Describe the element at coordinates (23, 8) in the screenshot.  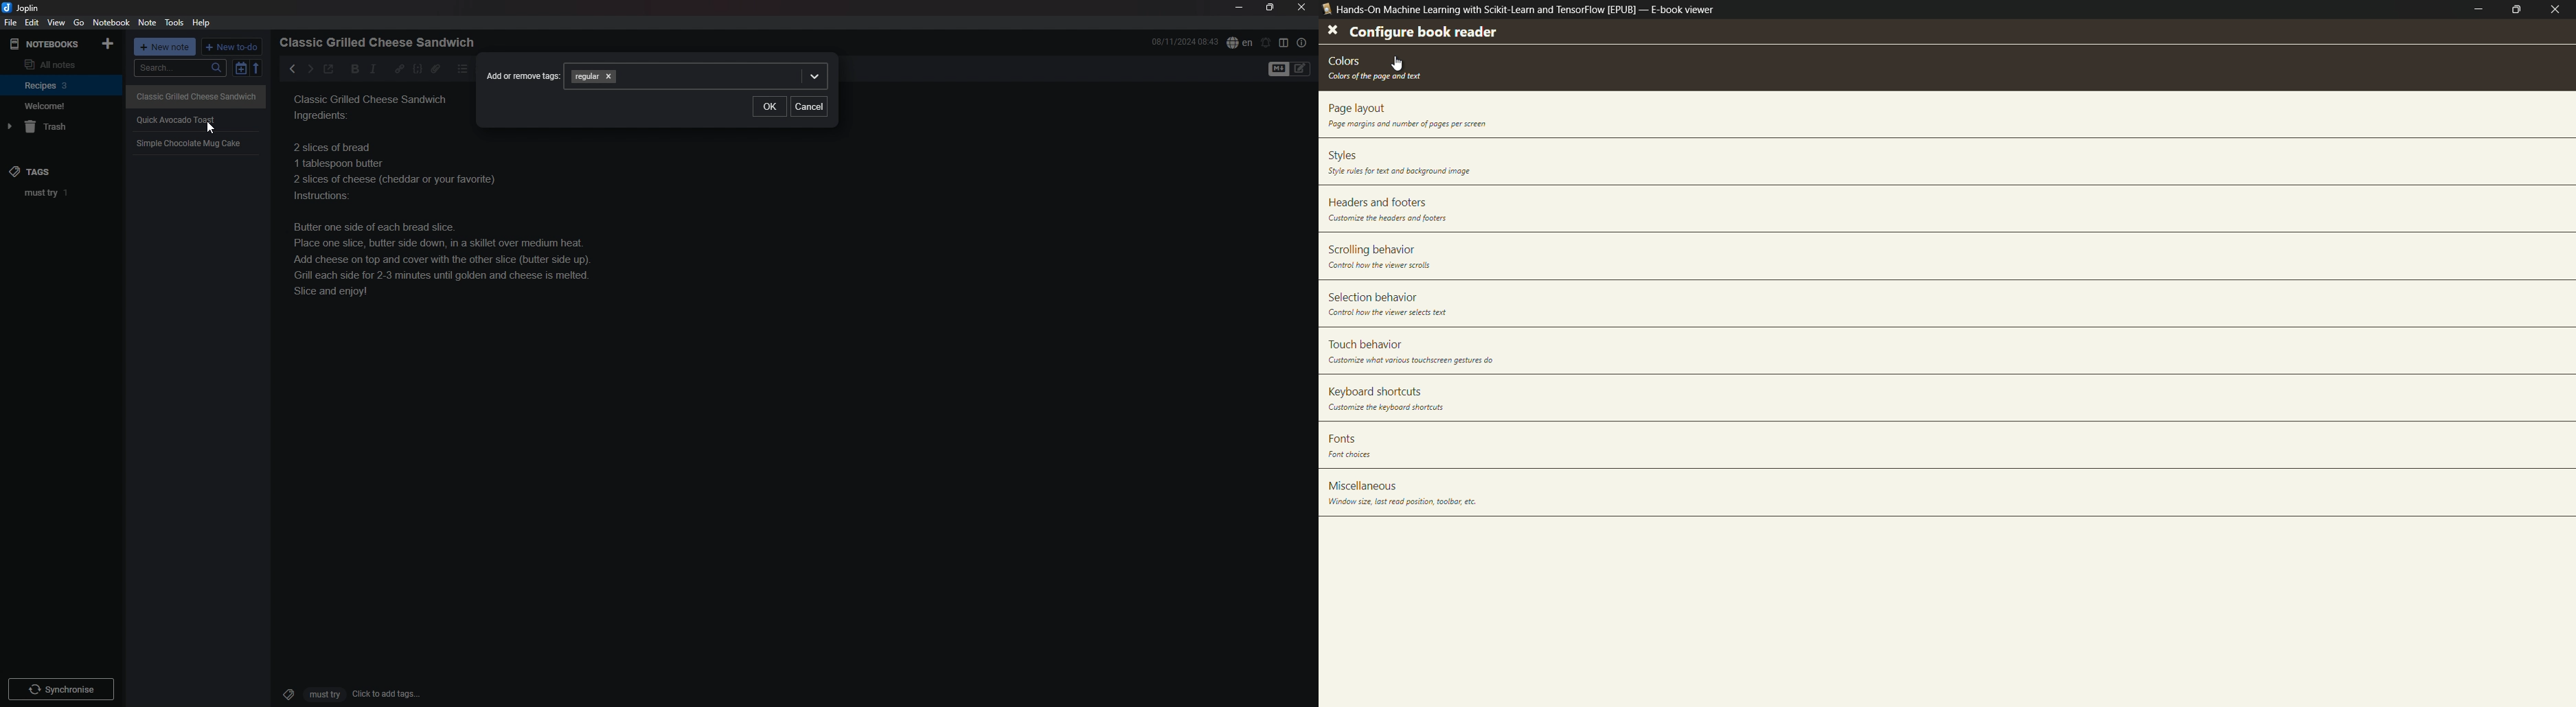
I see `joplin` at that location.